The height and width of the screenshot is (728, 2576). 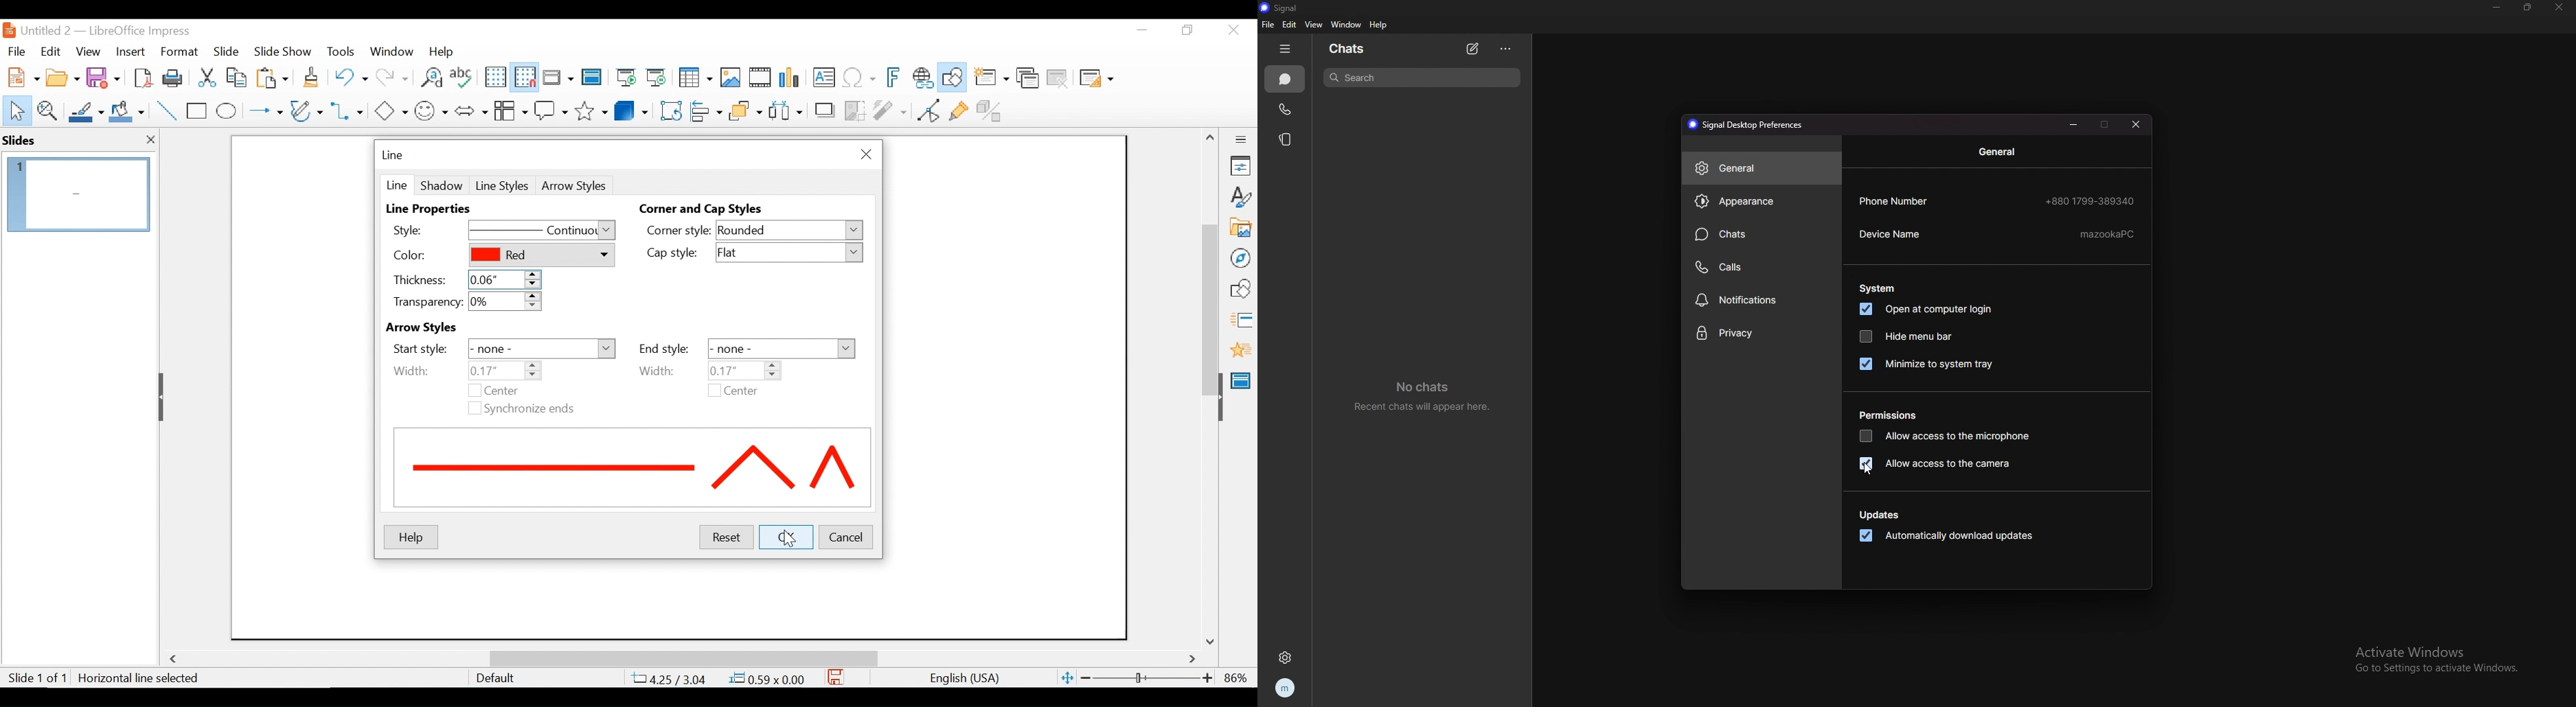 I want to click on Master Slide, so click(x=1243, y=379).